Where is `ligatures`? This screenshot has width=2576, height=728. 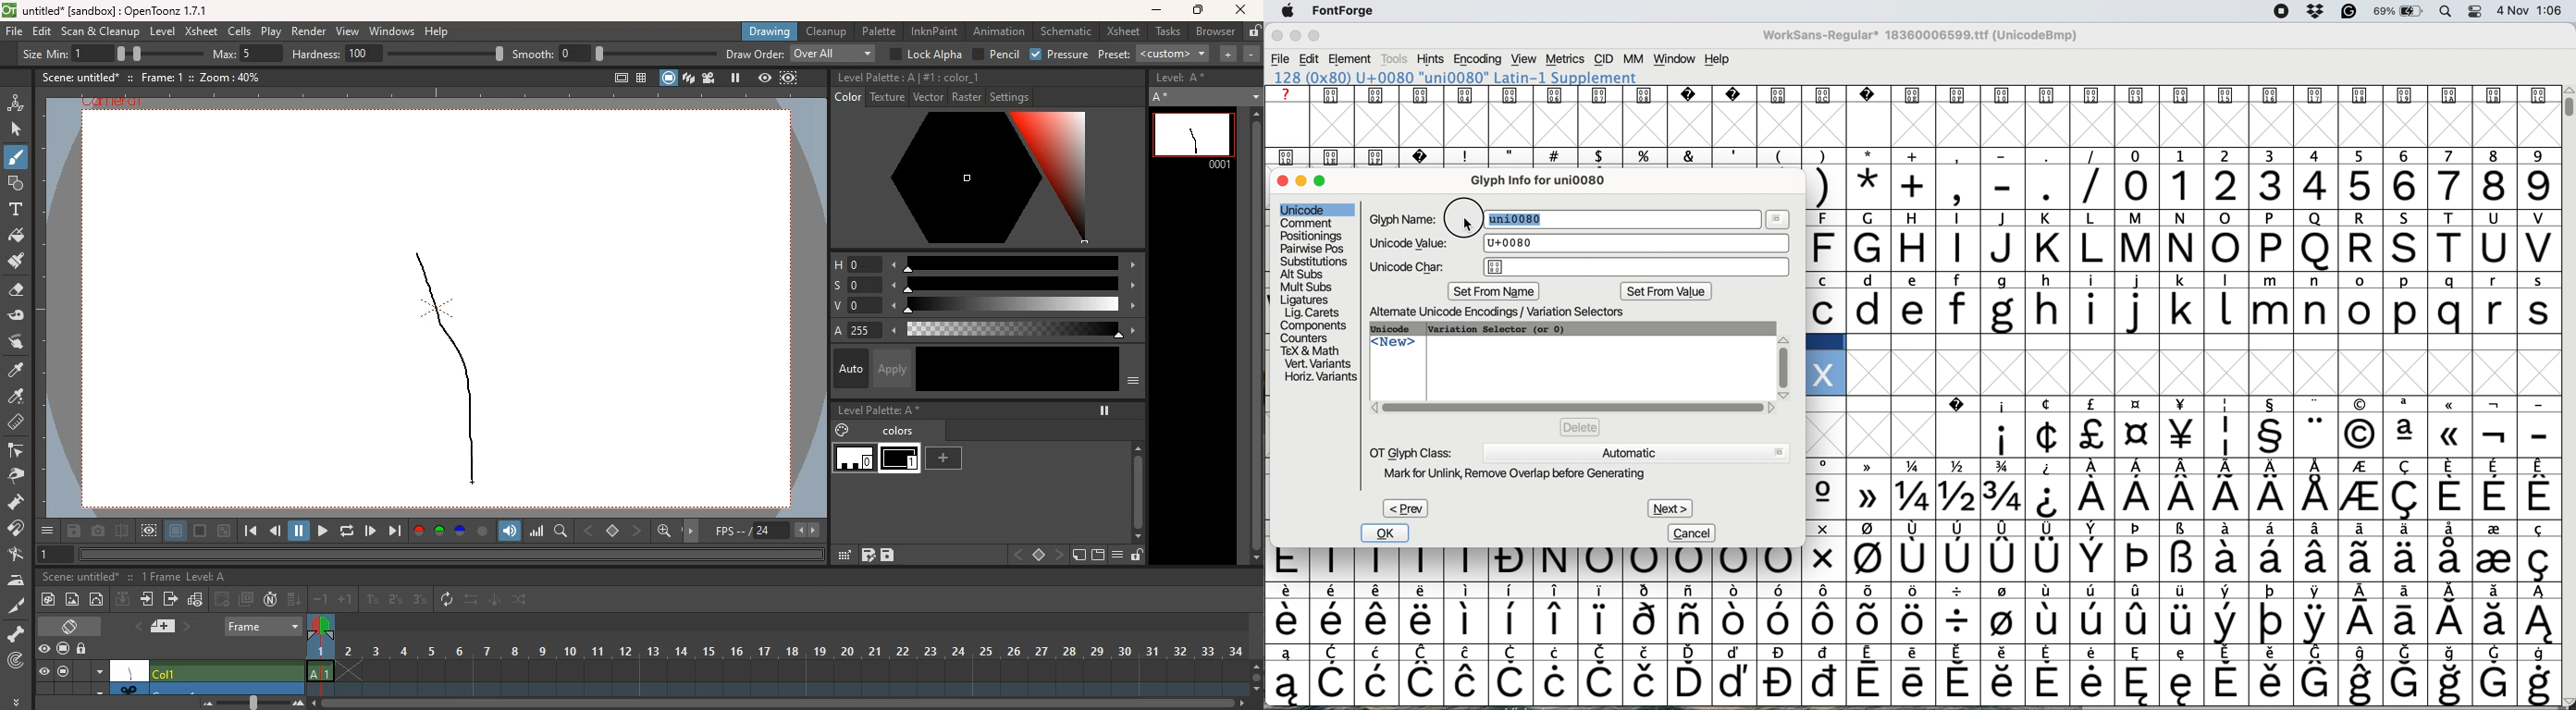
ligatures is located at coordinates (1307, 299).